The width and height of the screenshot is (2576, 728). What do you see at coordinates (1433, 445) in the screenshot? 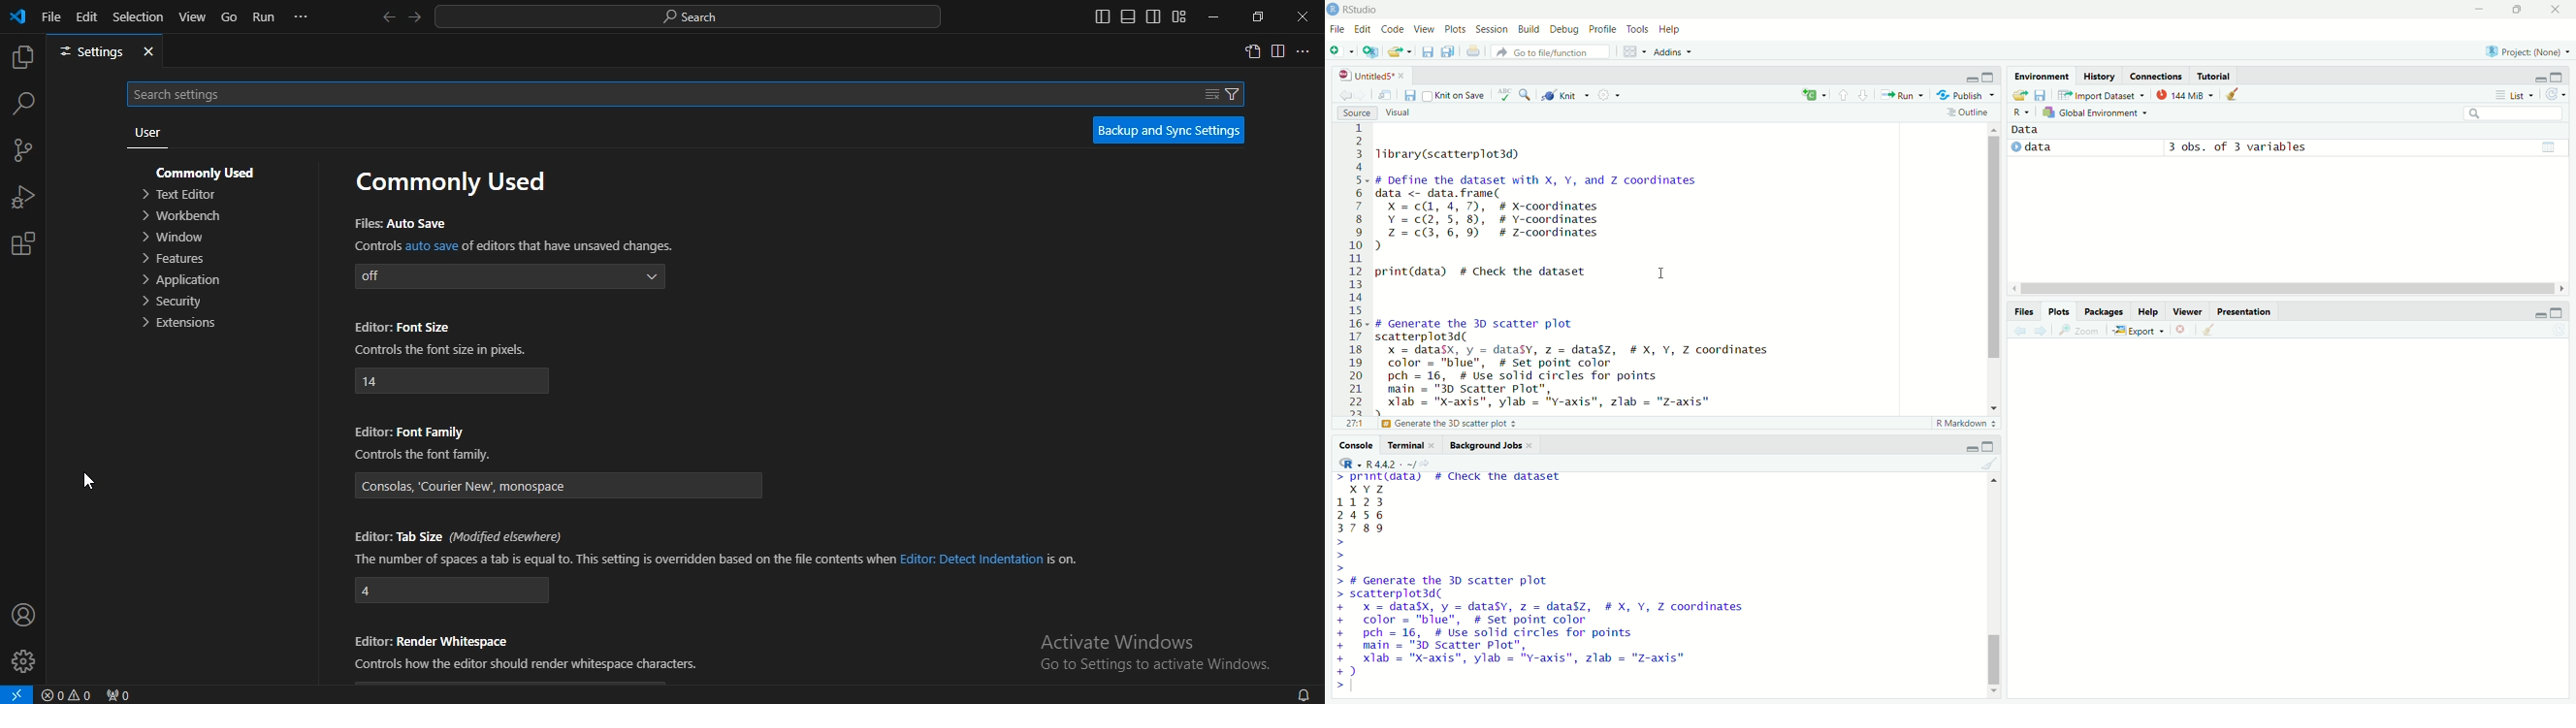
I see `close` at bounding box center [1433, 445].